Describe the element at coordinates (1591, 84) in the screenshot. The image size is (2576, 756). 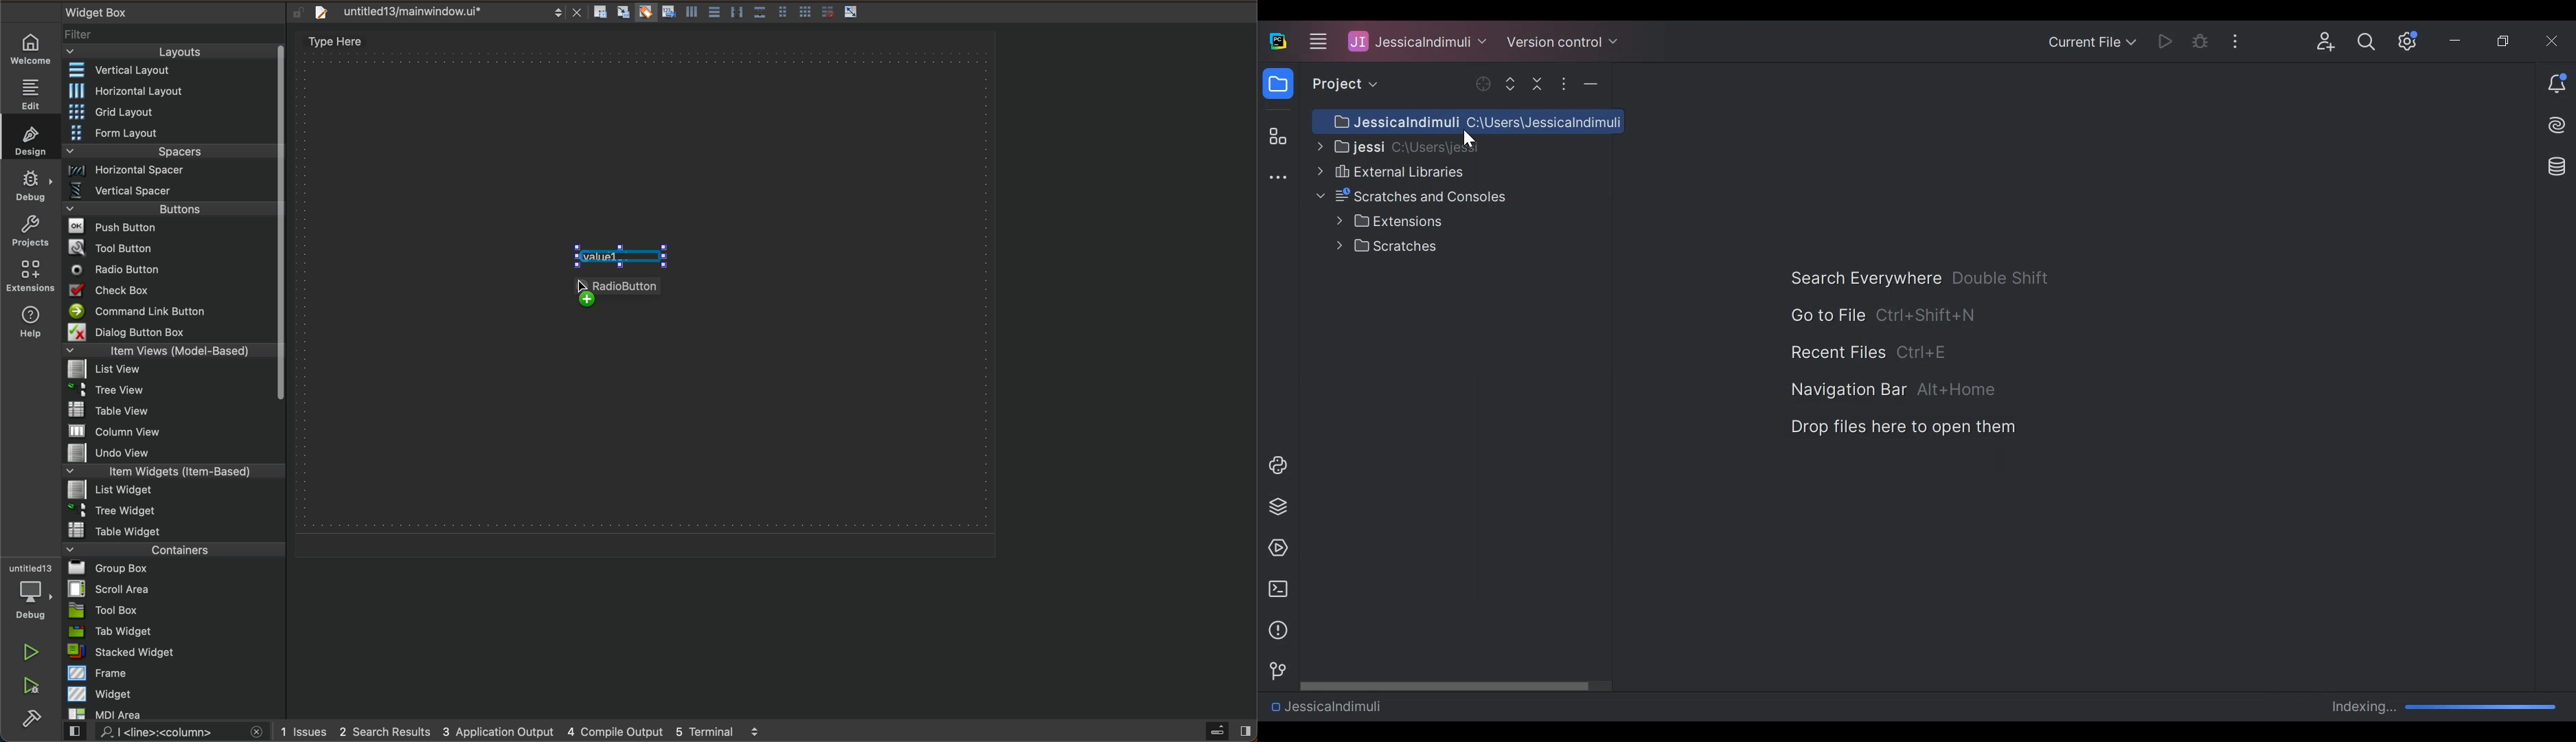
I see `Hide` at that location.